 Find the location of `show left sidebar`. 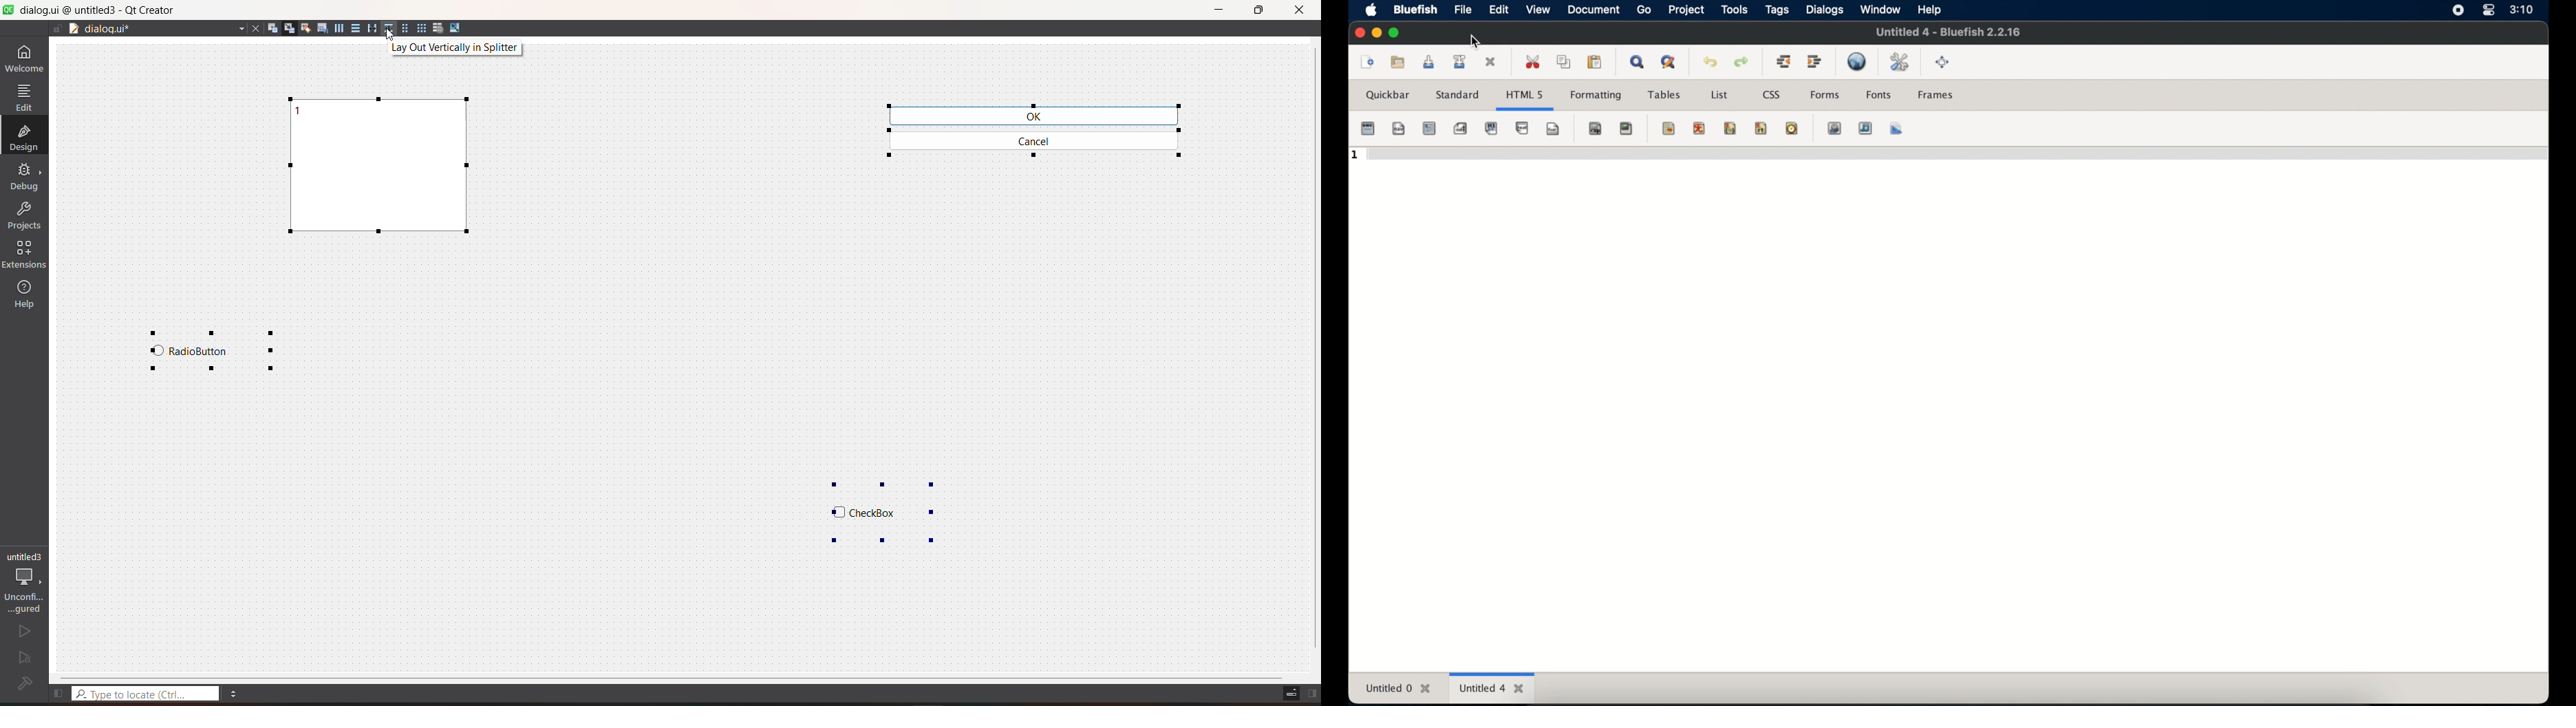

show left sidebar is located at coordinates (56, 692).